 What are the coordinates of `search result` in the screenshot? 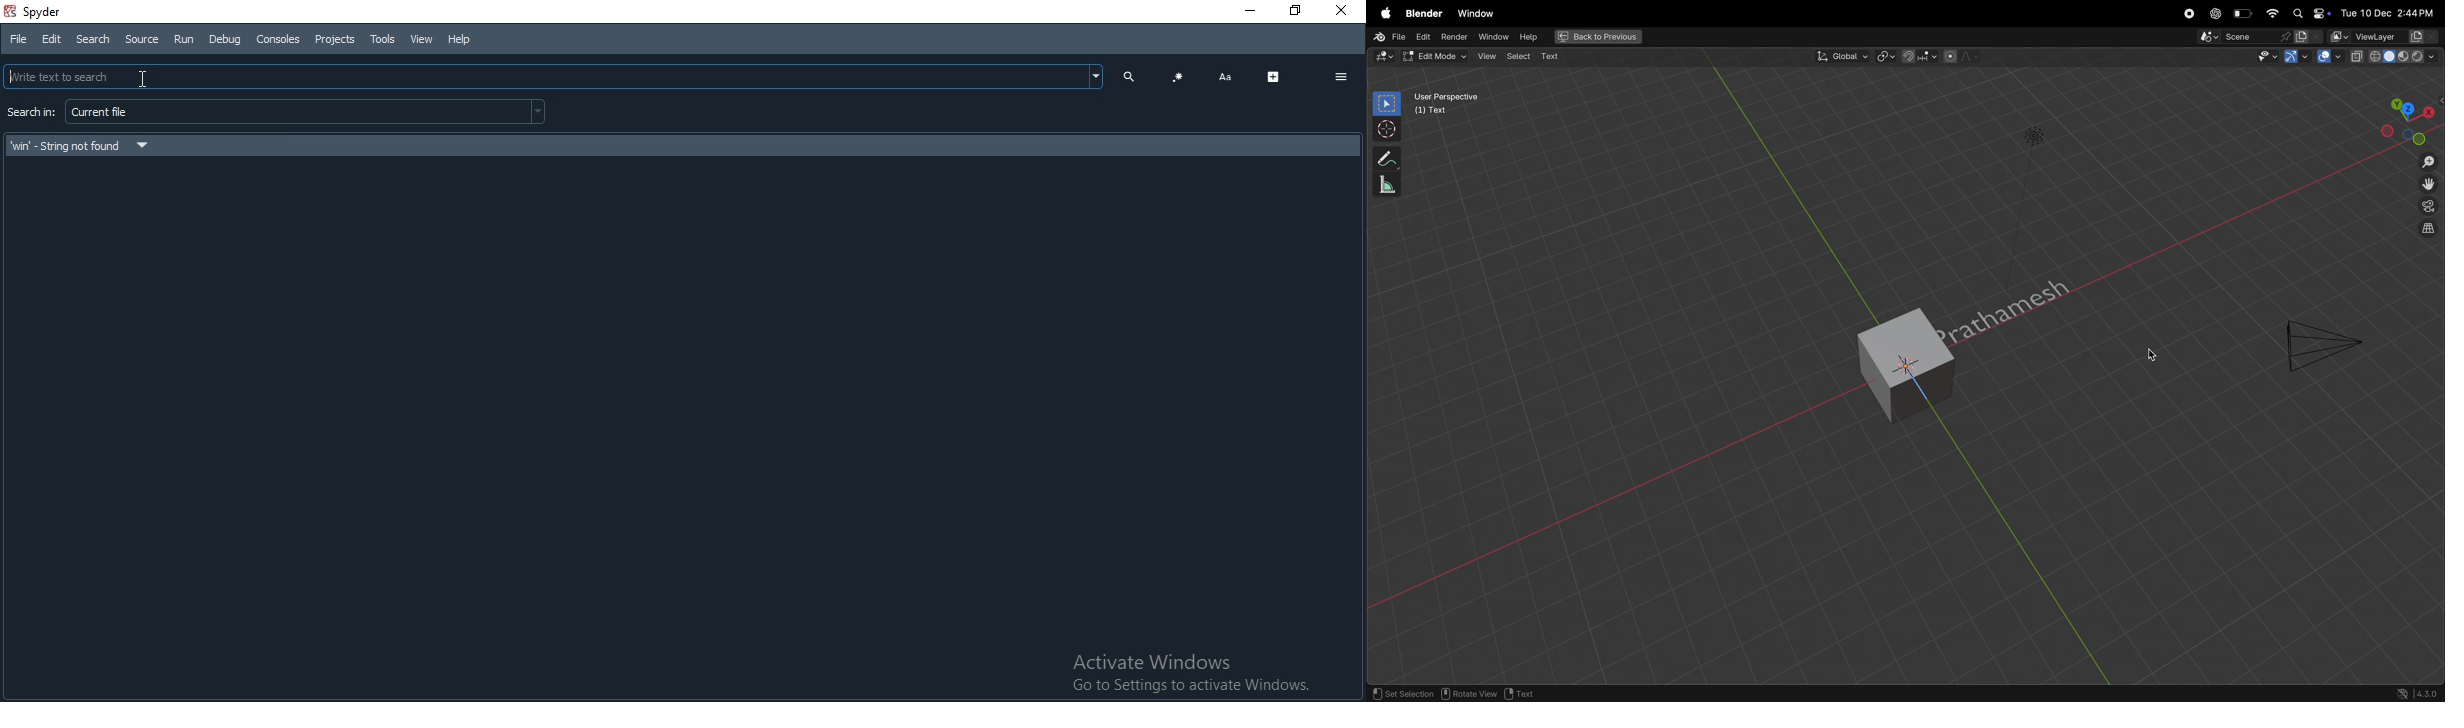 It's located at (678, 143).